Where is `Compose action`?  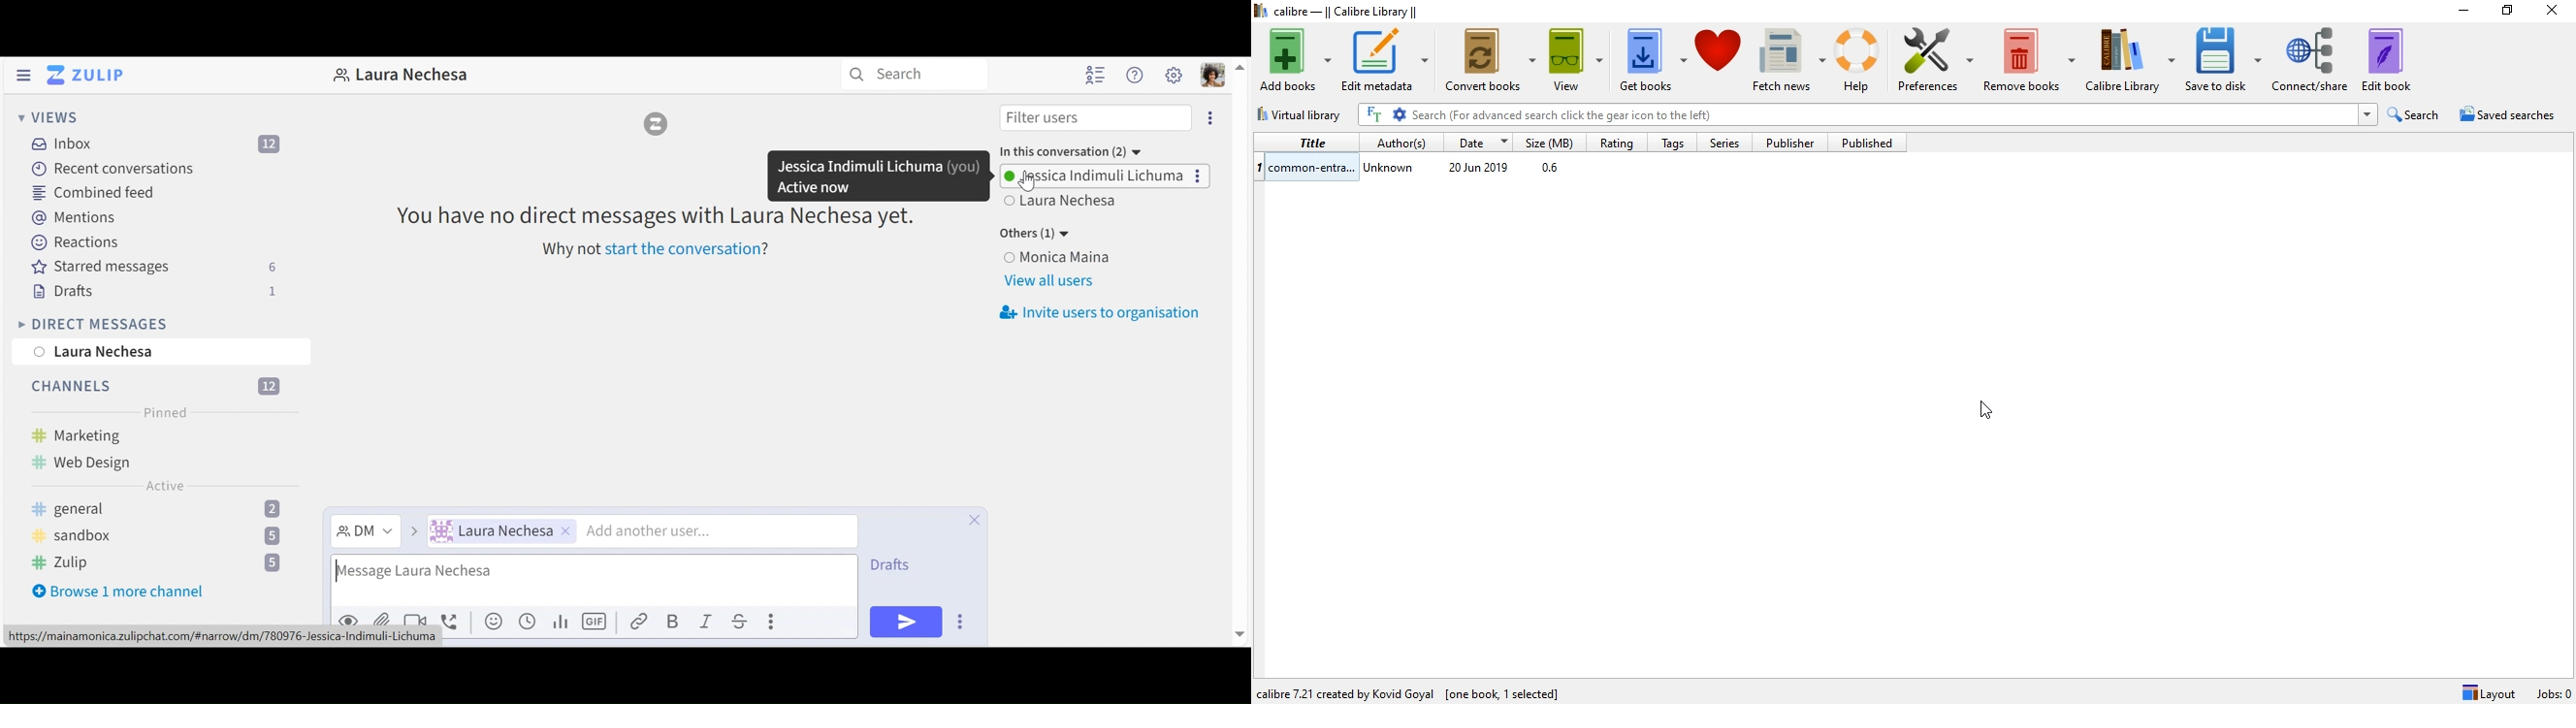 Compose action is located at coordinates (773, 621).